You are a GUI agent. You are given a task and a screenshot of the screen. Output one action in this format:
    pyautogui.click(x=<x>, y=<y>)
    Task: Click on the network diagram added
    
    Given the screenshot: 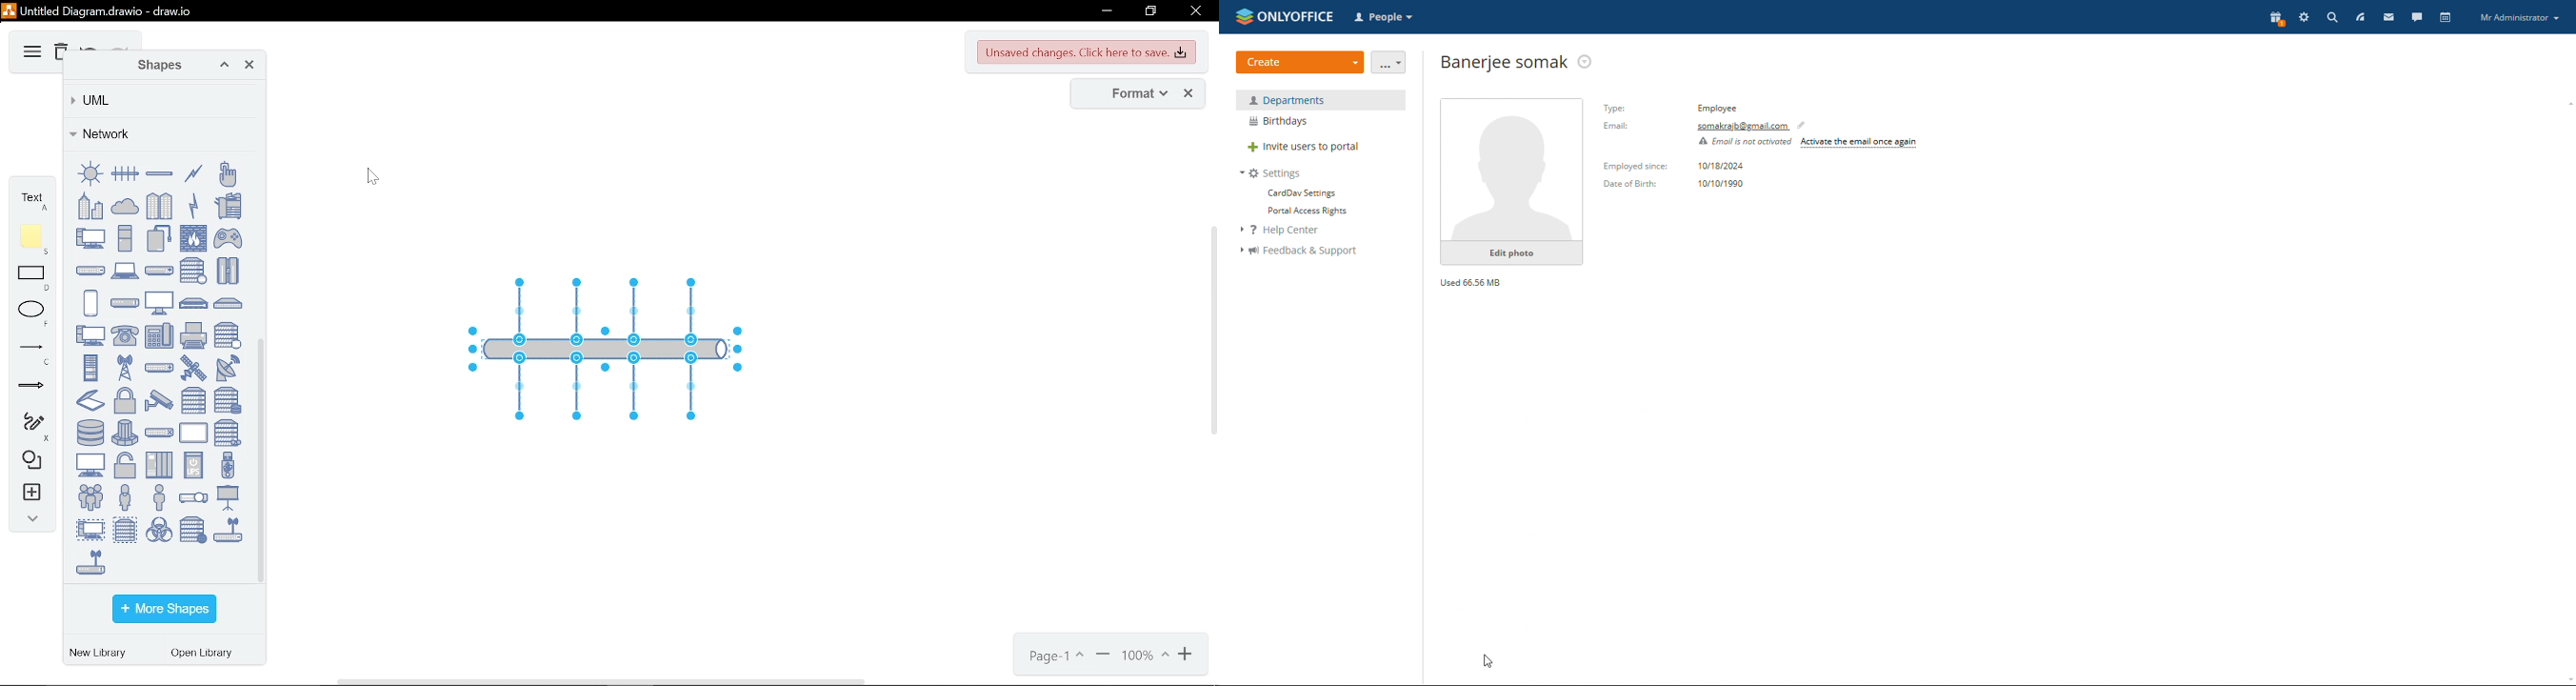 What is the action you would take?
    pyautogui.click(x=617, y=347)
    